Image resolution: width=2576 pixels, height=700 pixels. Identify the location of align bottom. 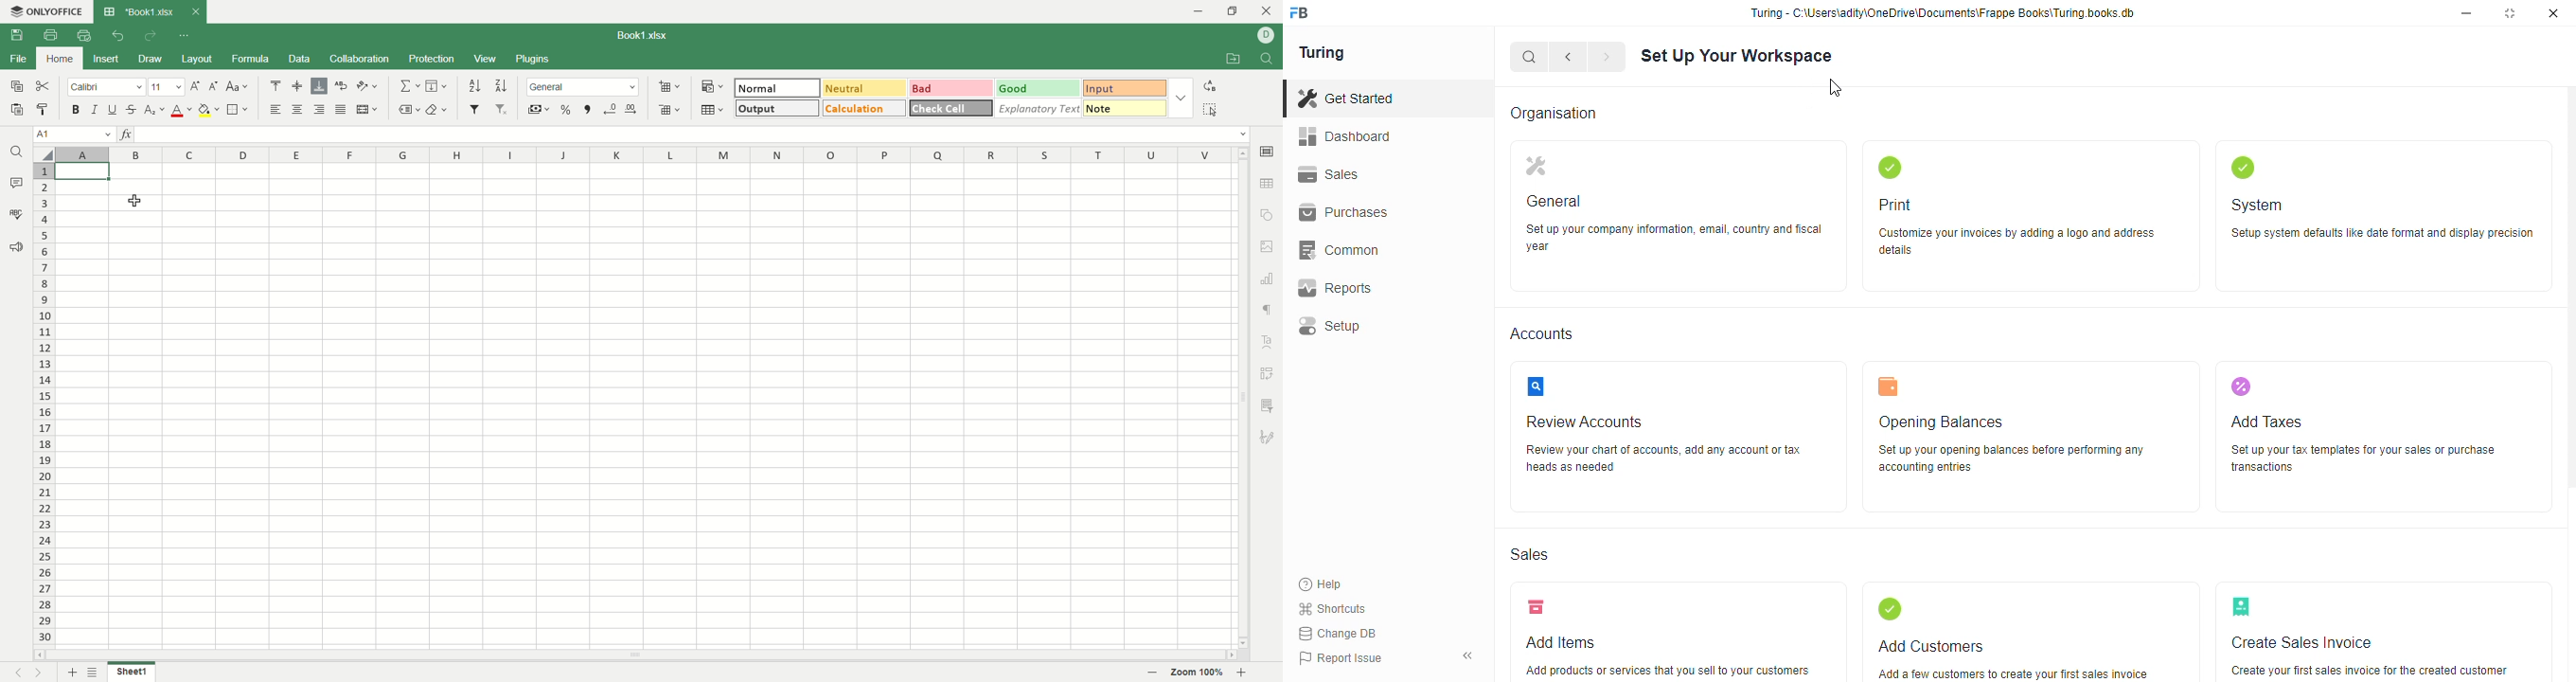
(318, 86).